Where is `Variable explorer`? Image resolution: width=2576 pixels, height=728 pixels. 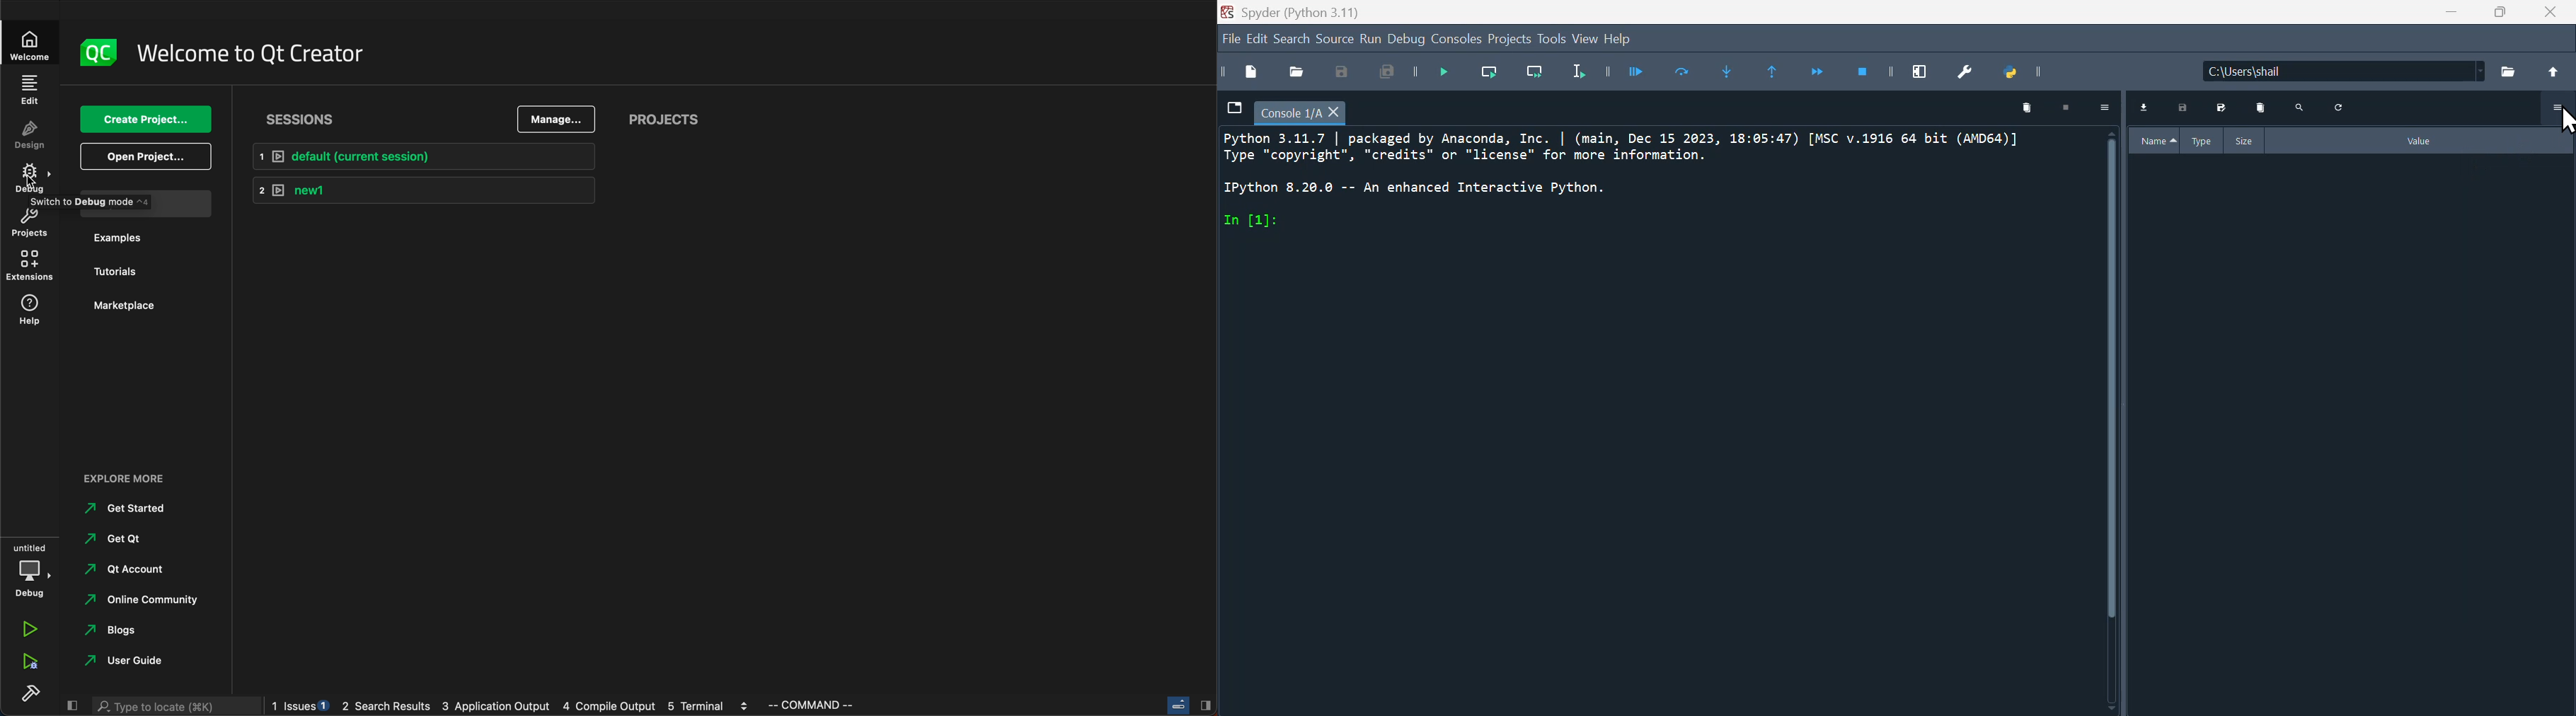
Variable explorer is located at coordinates (2352, 434).